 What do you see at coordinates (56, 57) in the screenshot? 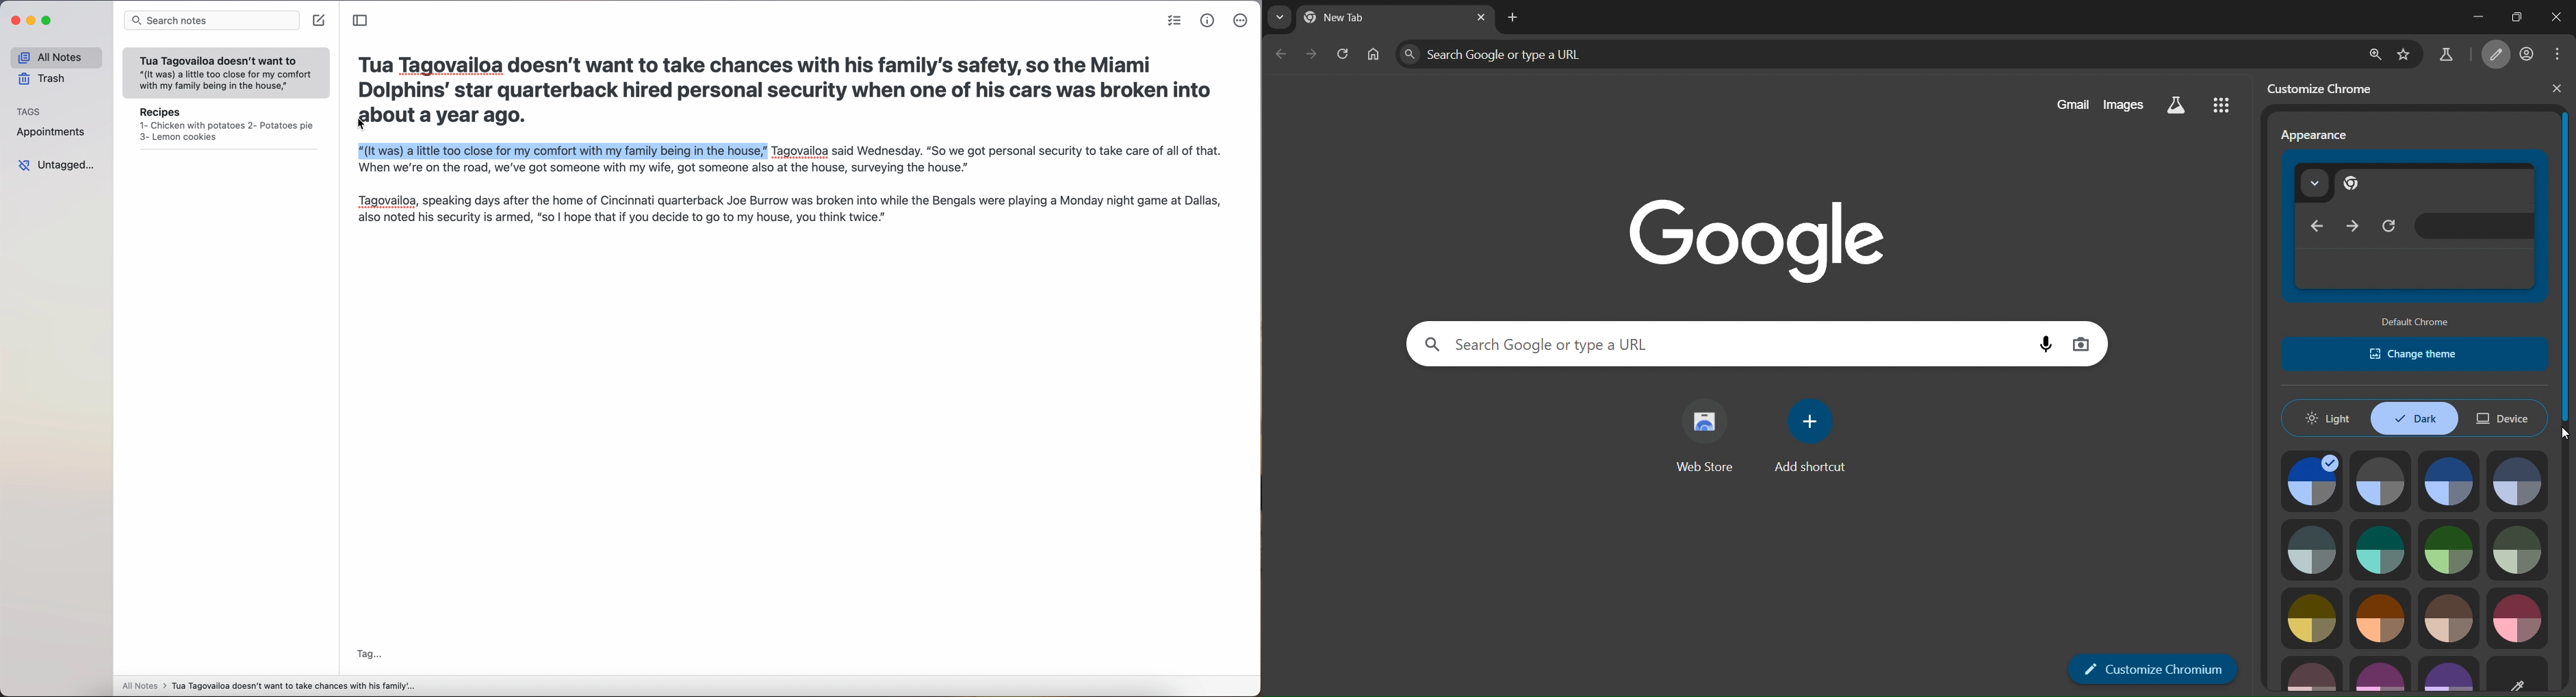
I see `all notes` at bounding box center [56, 57].